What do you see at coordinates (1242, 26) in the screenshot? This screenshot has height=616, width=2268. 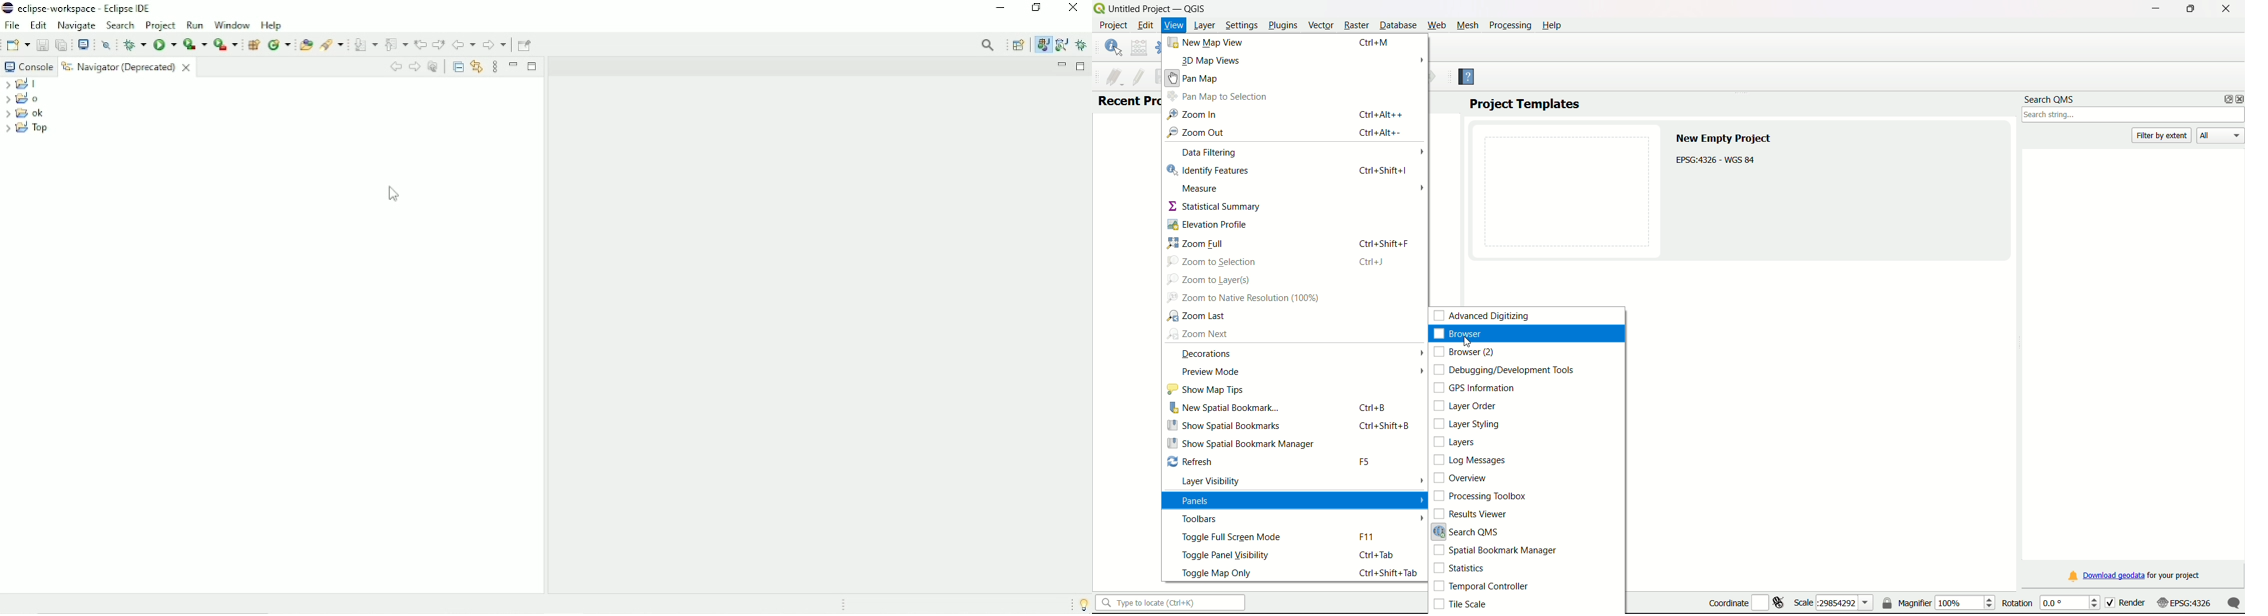 I see `Settings` at bounding box center [1242, 26].